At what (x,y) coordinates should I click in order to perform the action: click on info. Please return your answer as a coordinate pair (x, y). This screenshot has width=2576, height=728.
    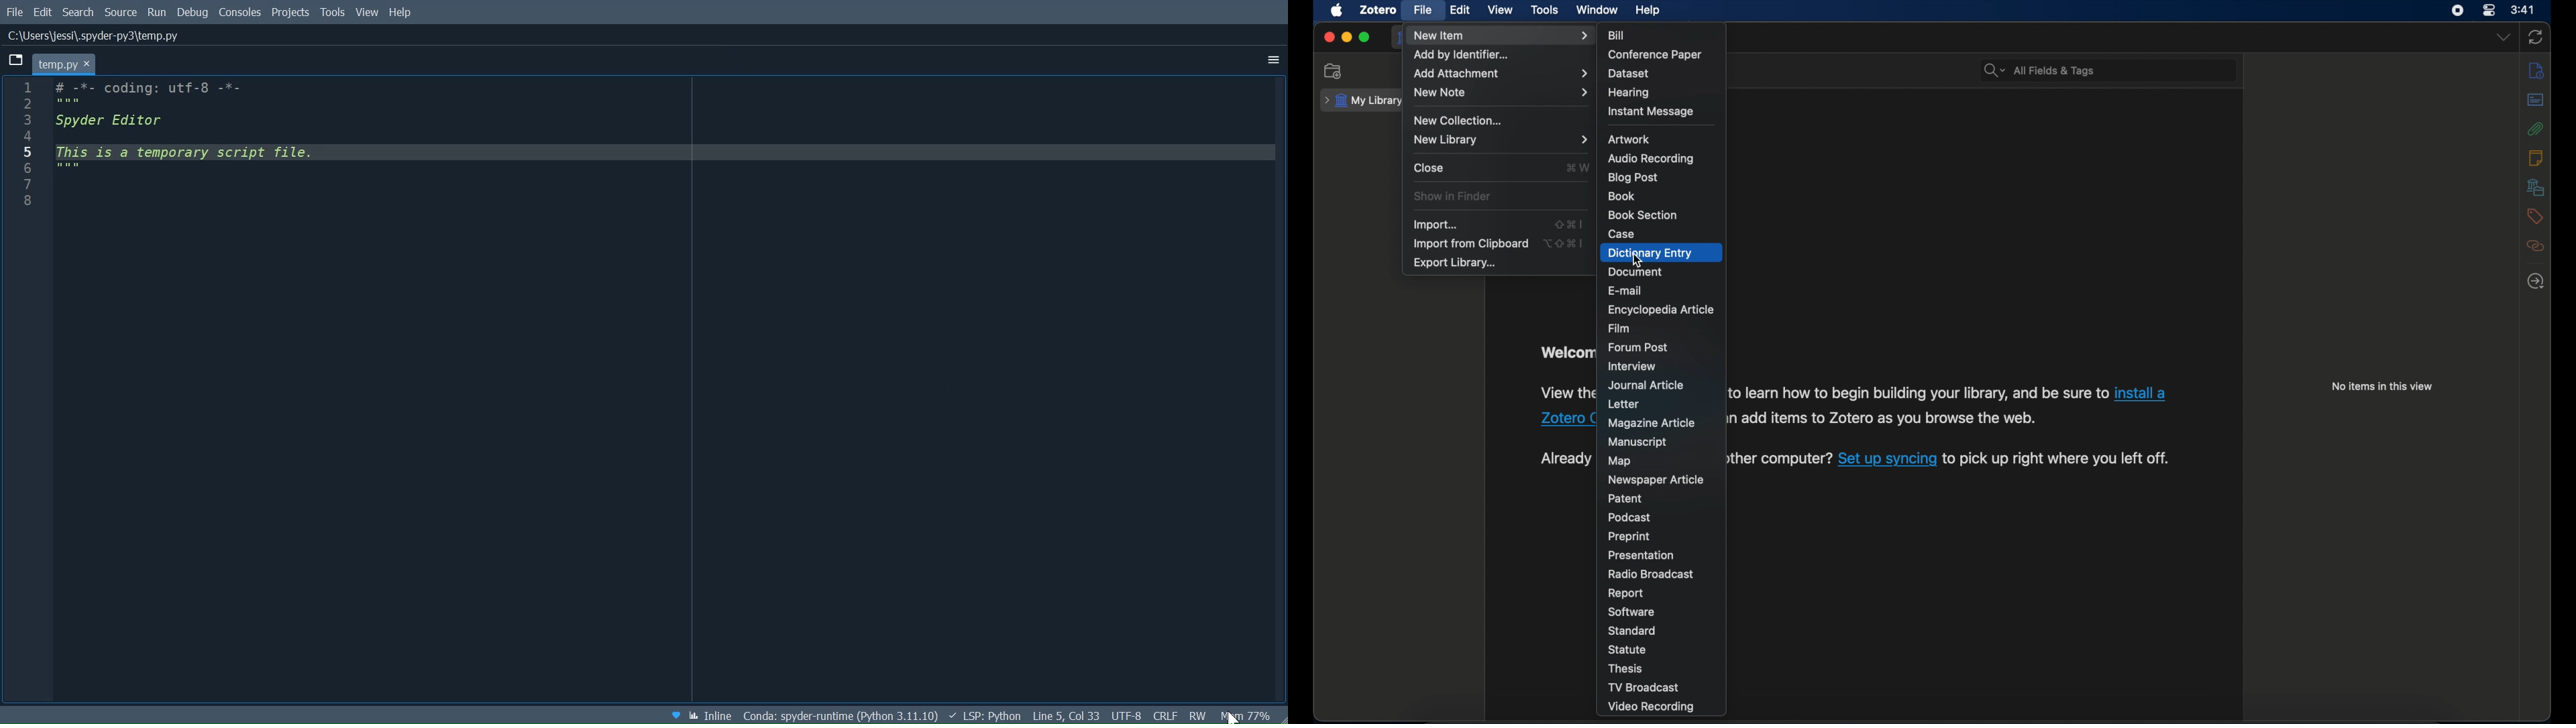
    Looking at the image, I should click on (2536, 70).